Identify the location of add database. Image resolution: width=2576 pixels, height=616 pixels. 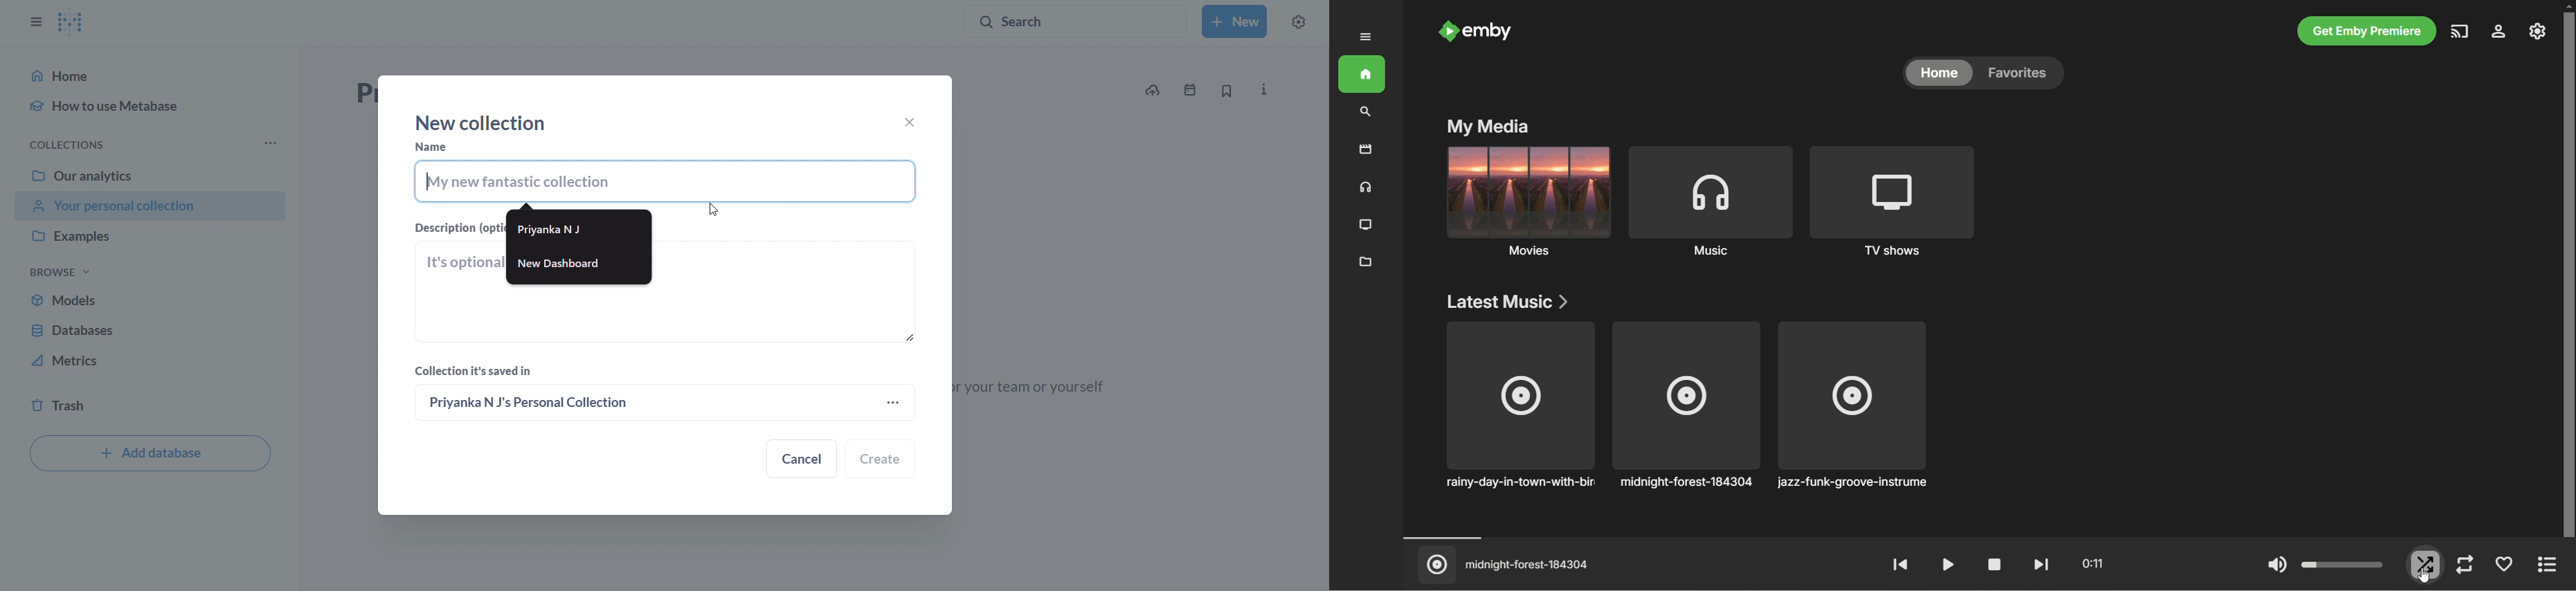
(150, 453).